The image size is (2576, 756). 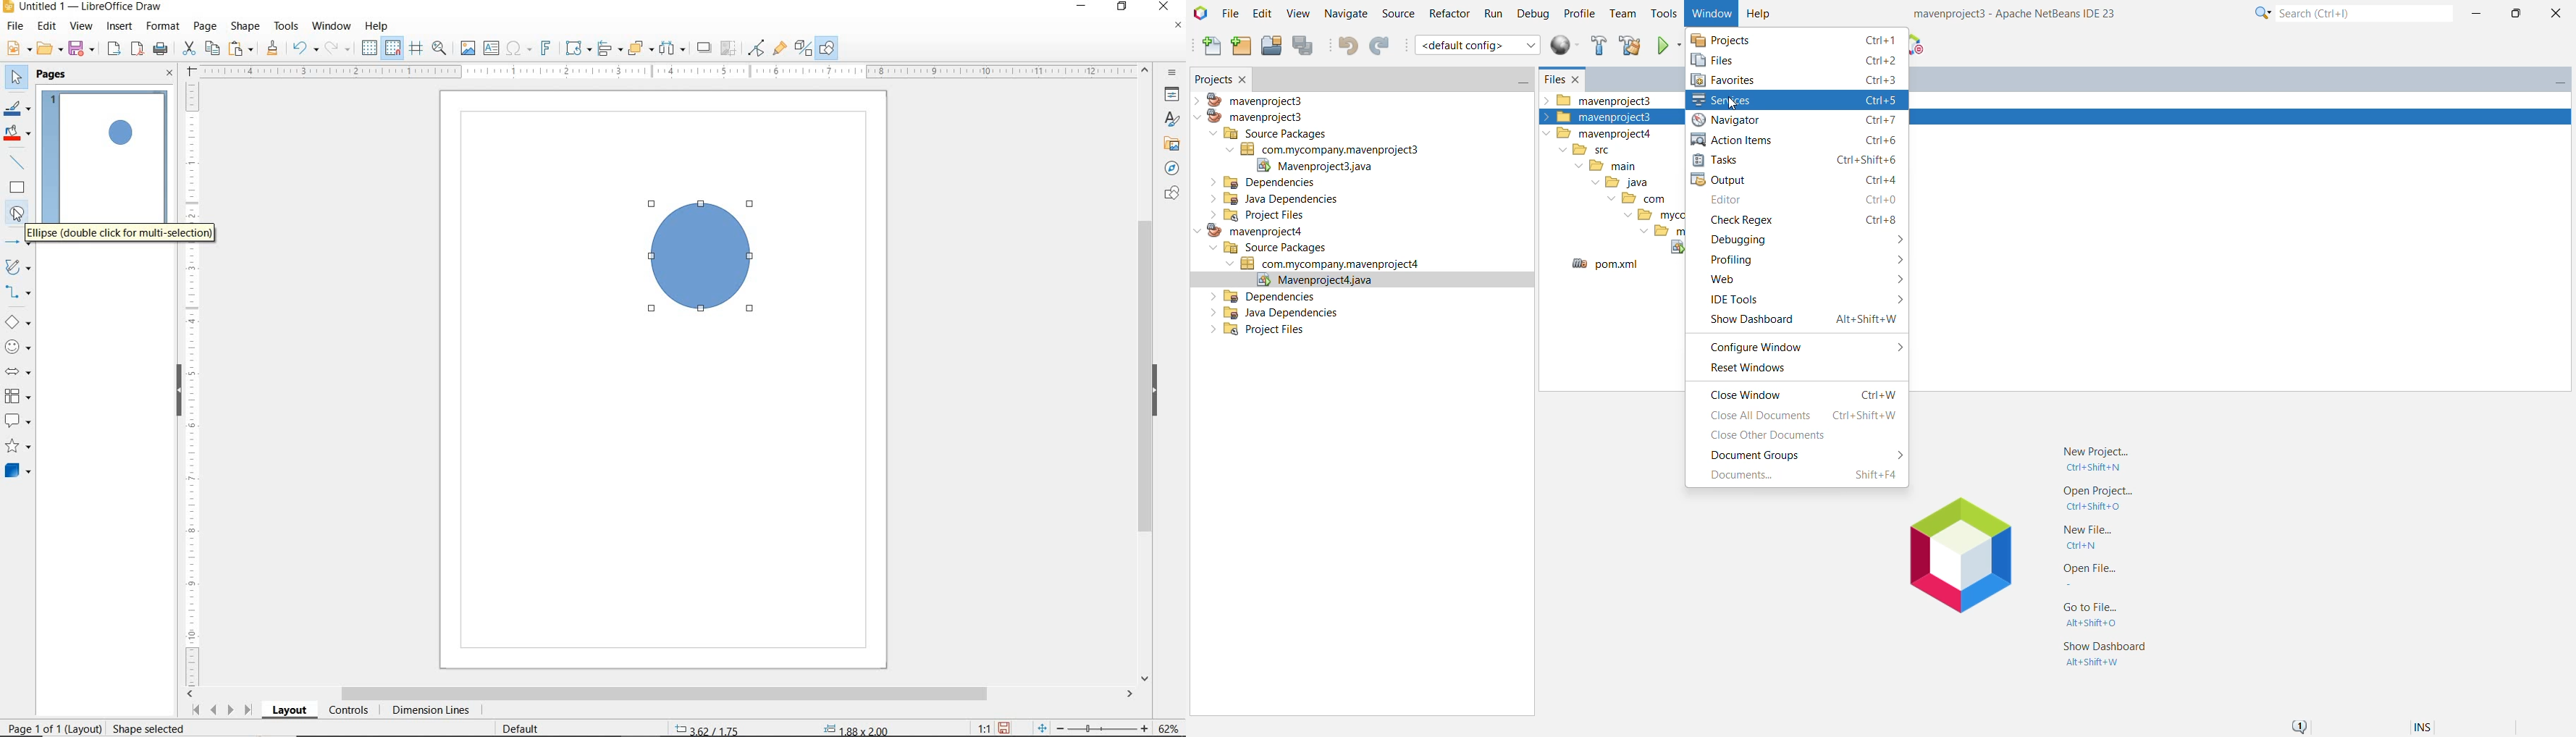 I want to click on View, so click(x=1298, y=14).